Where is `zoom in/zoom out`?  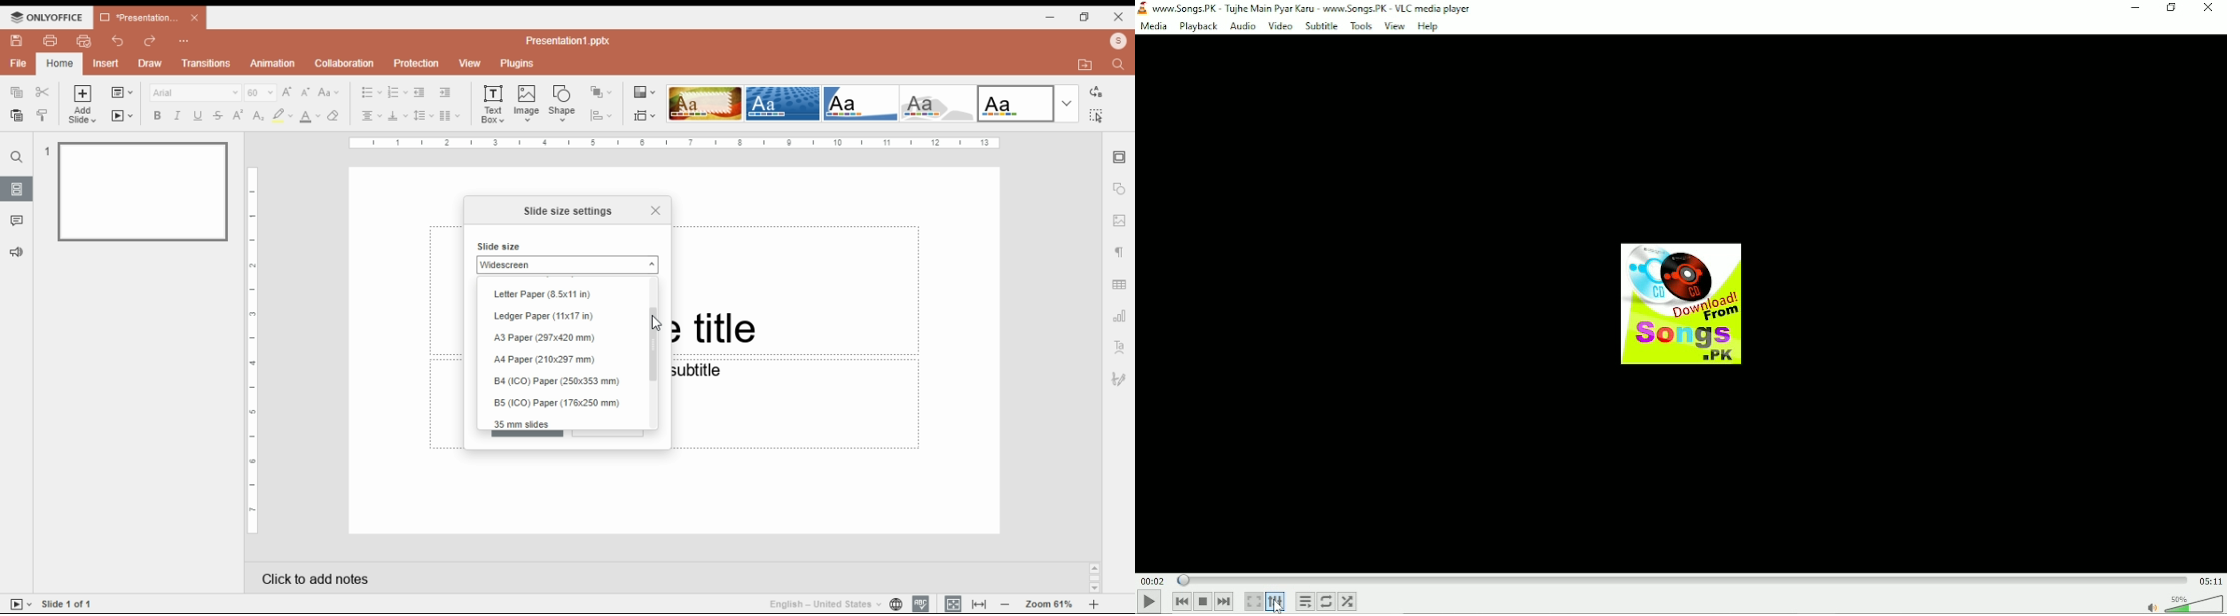
zoom in/zoom out is located at coordinates (1095, 604).